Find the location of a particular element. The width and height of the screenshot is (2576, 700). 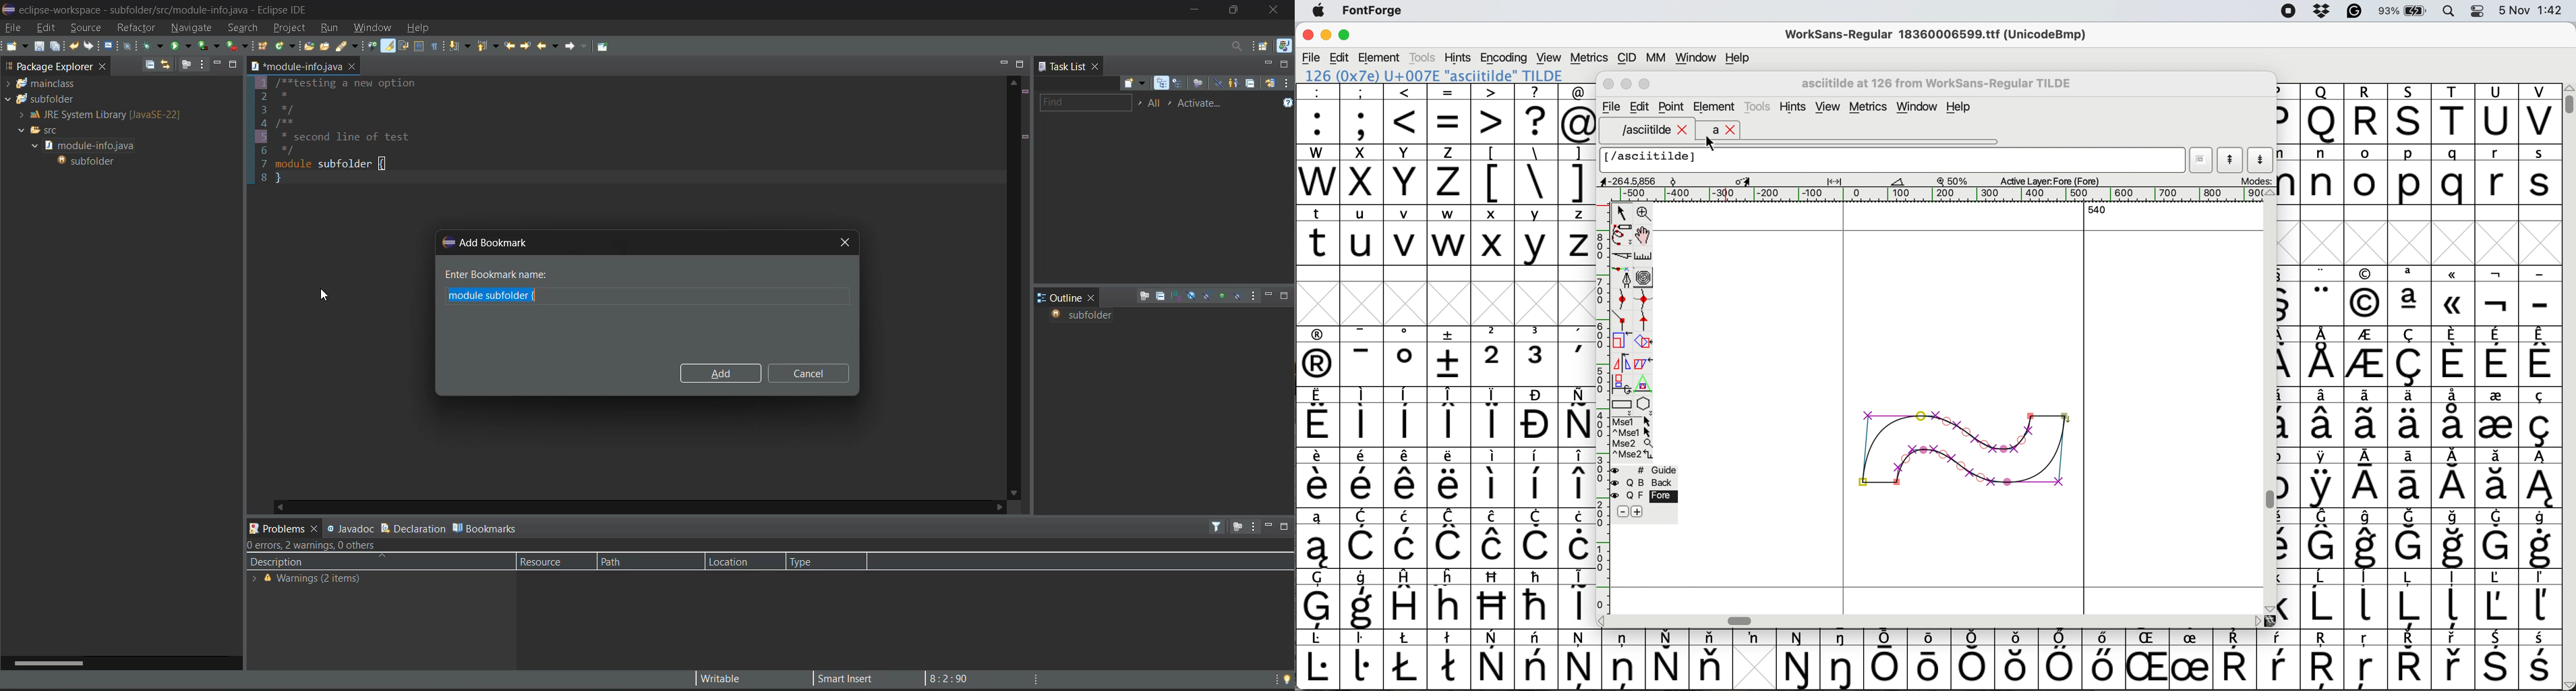

hints is located at coordinates (1458, 57).